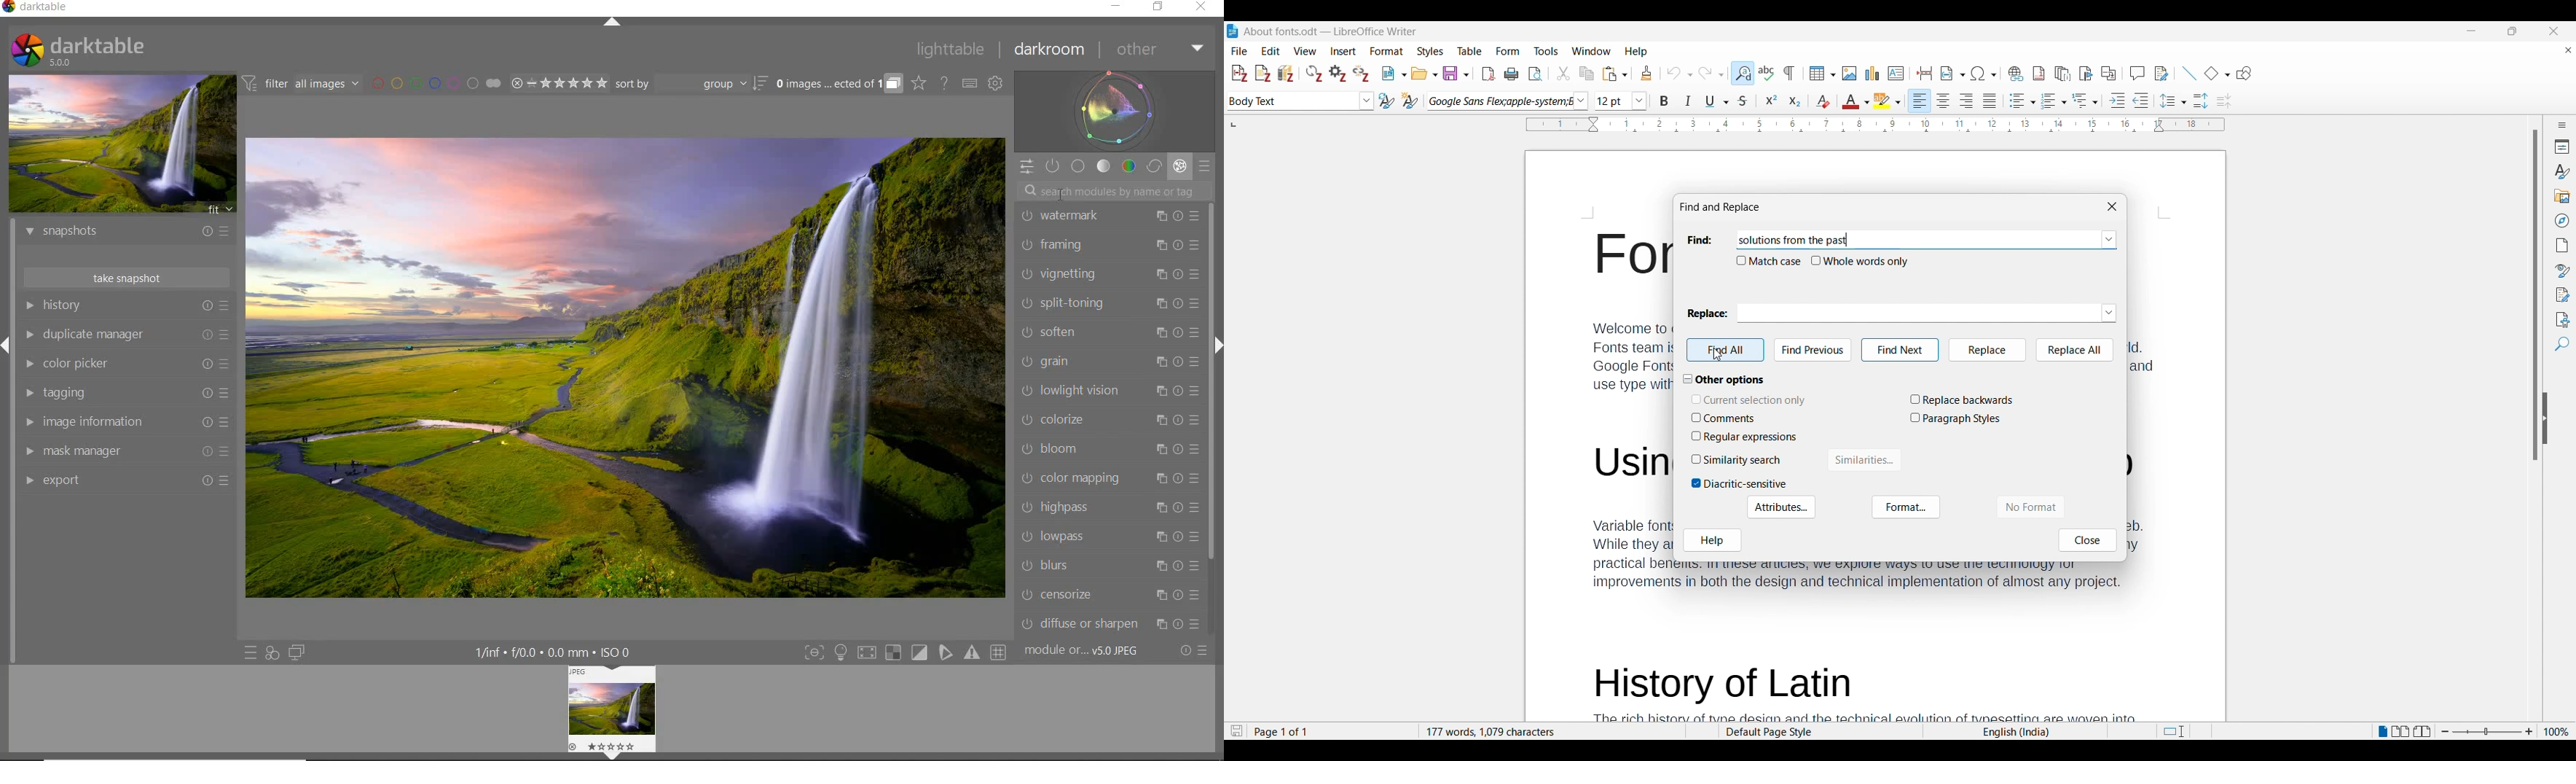 The image size is (2576, 784). Describe the element at coordinates (1796, 240) in the screenshot. I see `Text pasted` at that location.